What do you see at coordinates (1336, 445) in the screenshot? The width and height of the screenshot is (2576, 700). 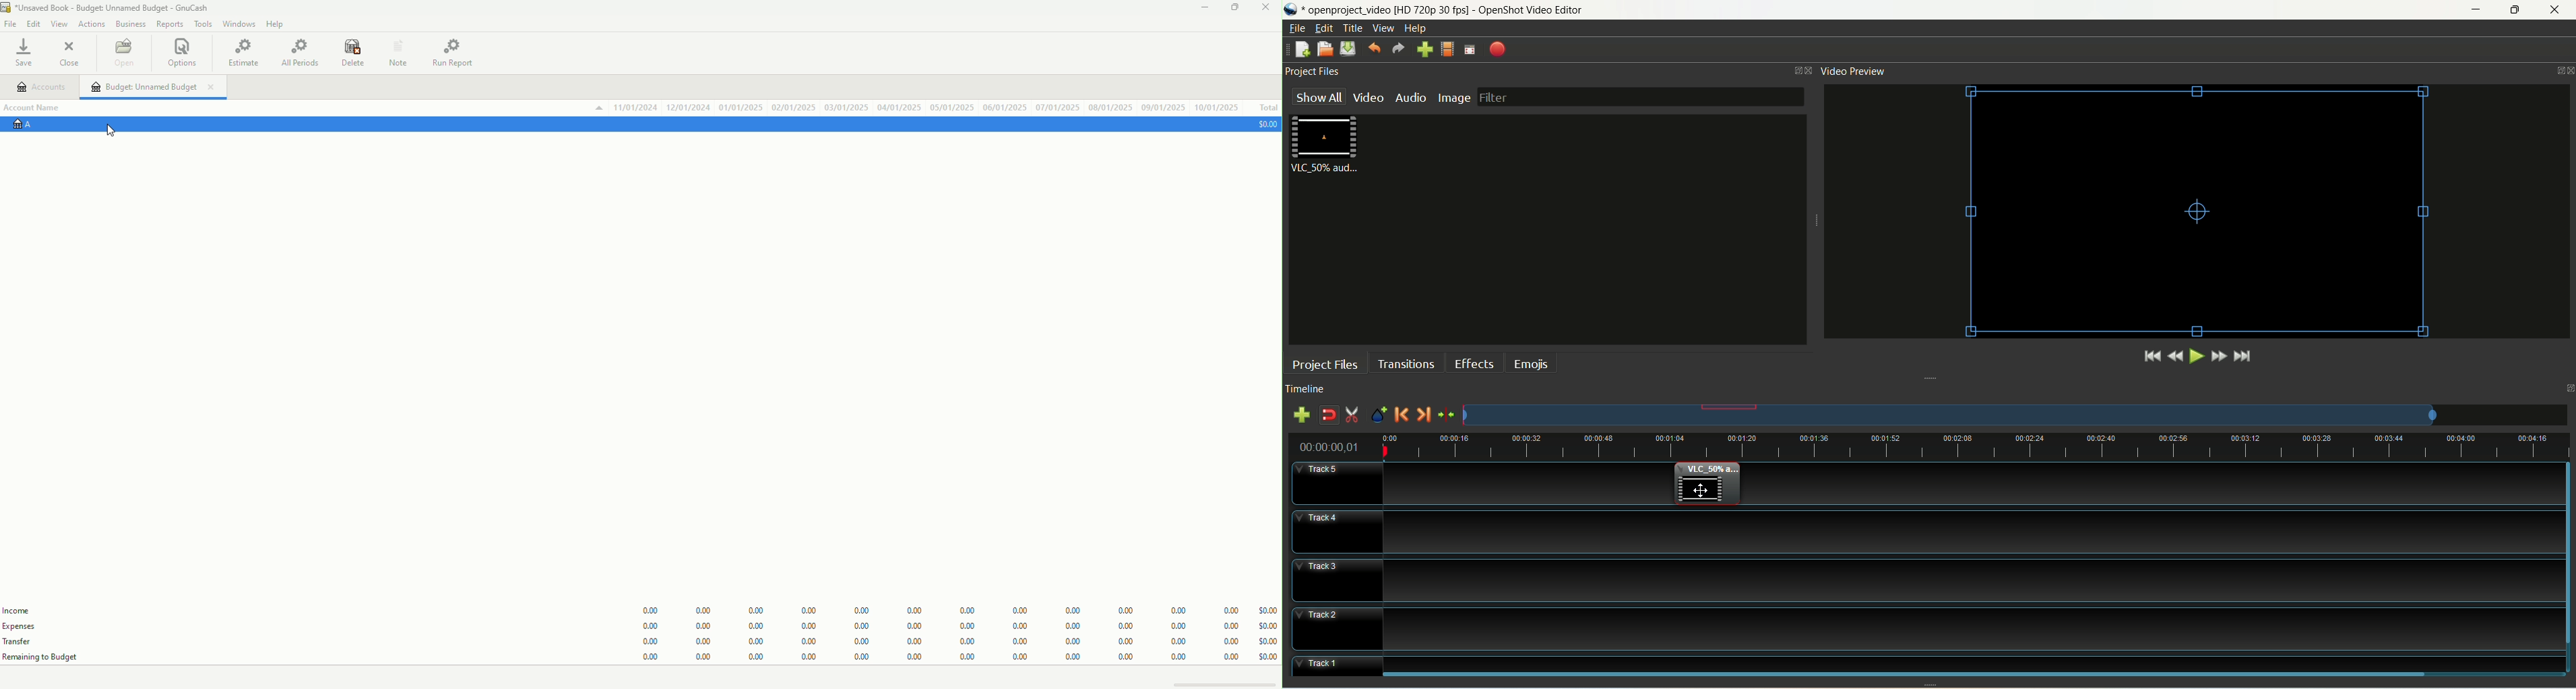 I see `time` at bounding box center [1336, 445].